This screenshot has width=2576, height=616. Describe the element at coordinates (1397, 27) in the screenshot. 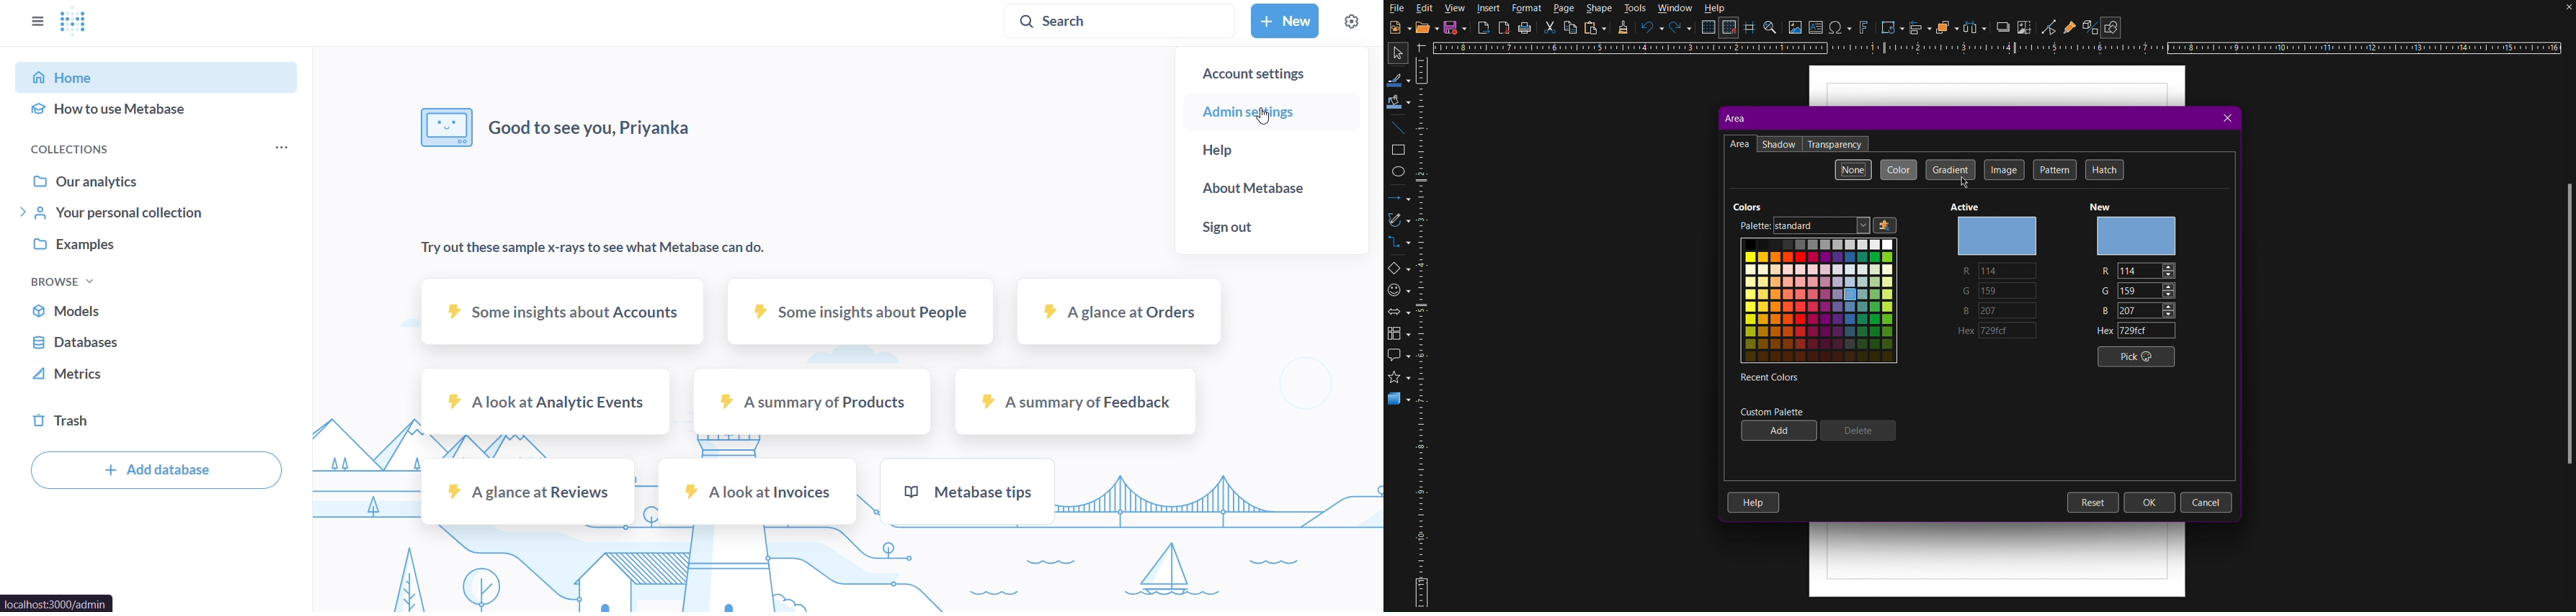

I see `New` at that location.